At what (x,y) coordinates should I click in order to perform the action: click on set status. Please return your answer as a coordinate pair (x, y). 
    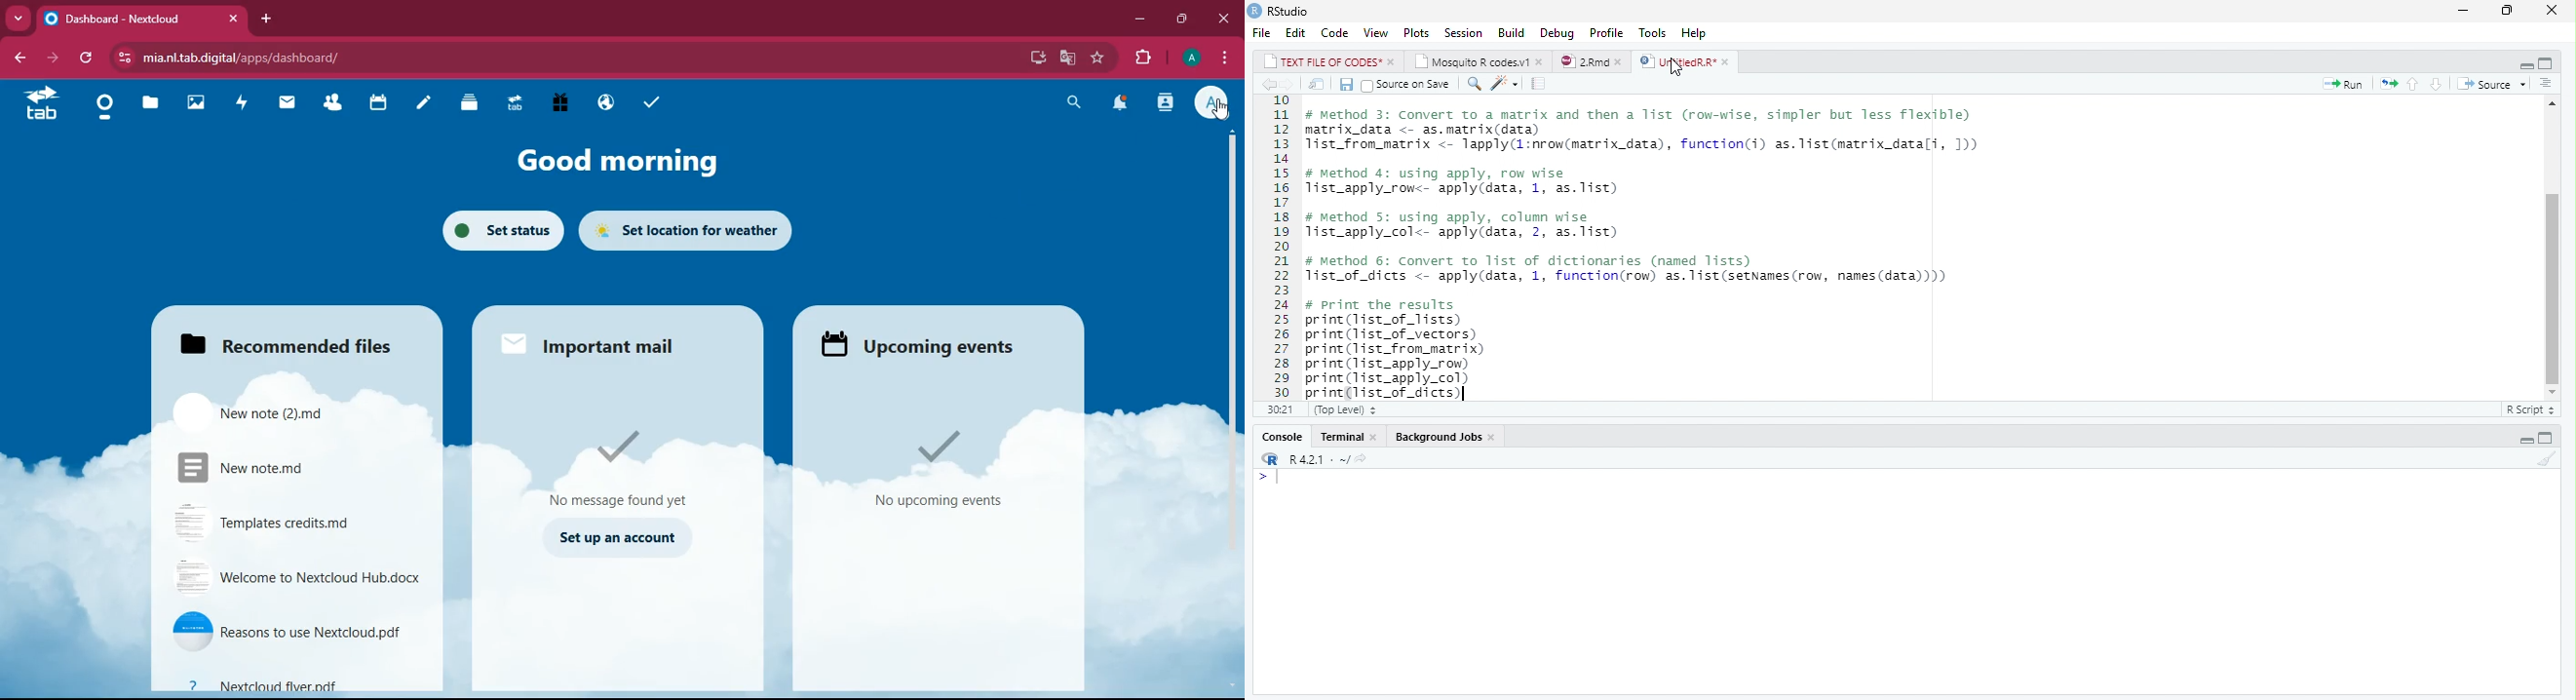
    Looking at the image, I should click on (497, 228).